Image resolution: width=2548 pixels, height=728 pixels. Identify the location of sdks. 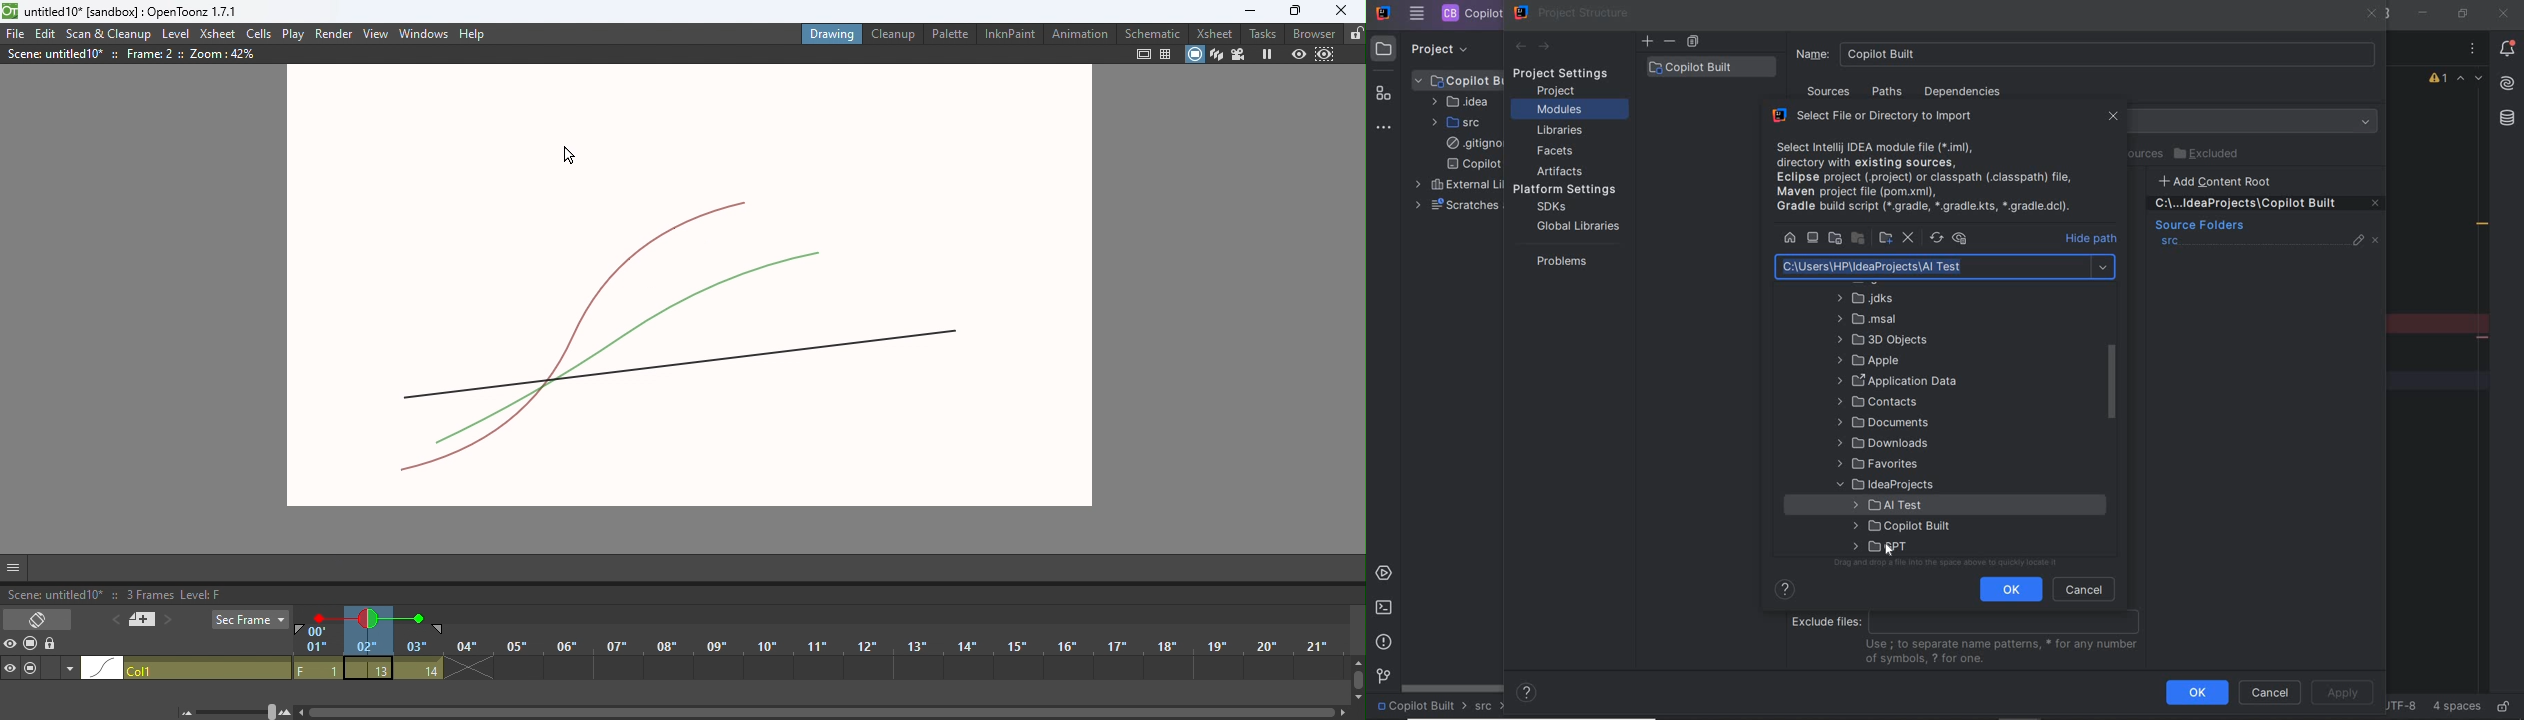
(1550, 208).